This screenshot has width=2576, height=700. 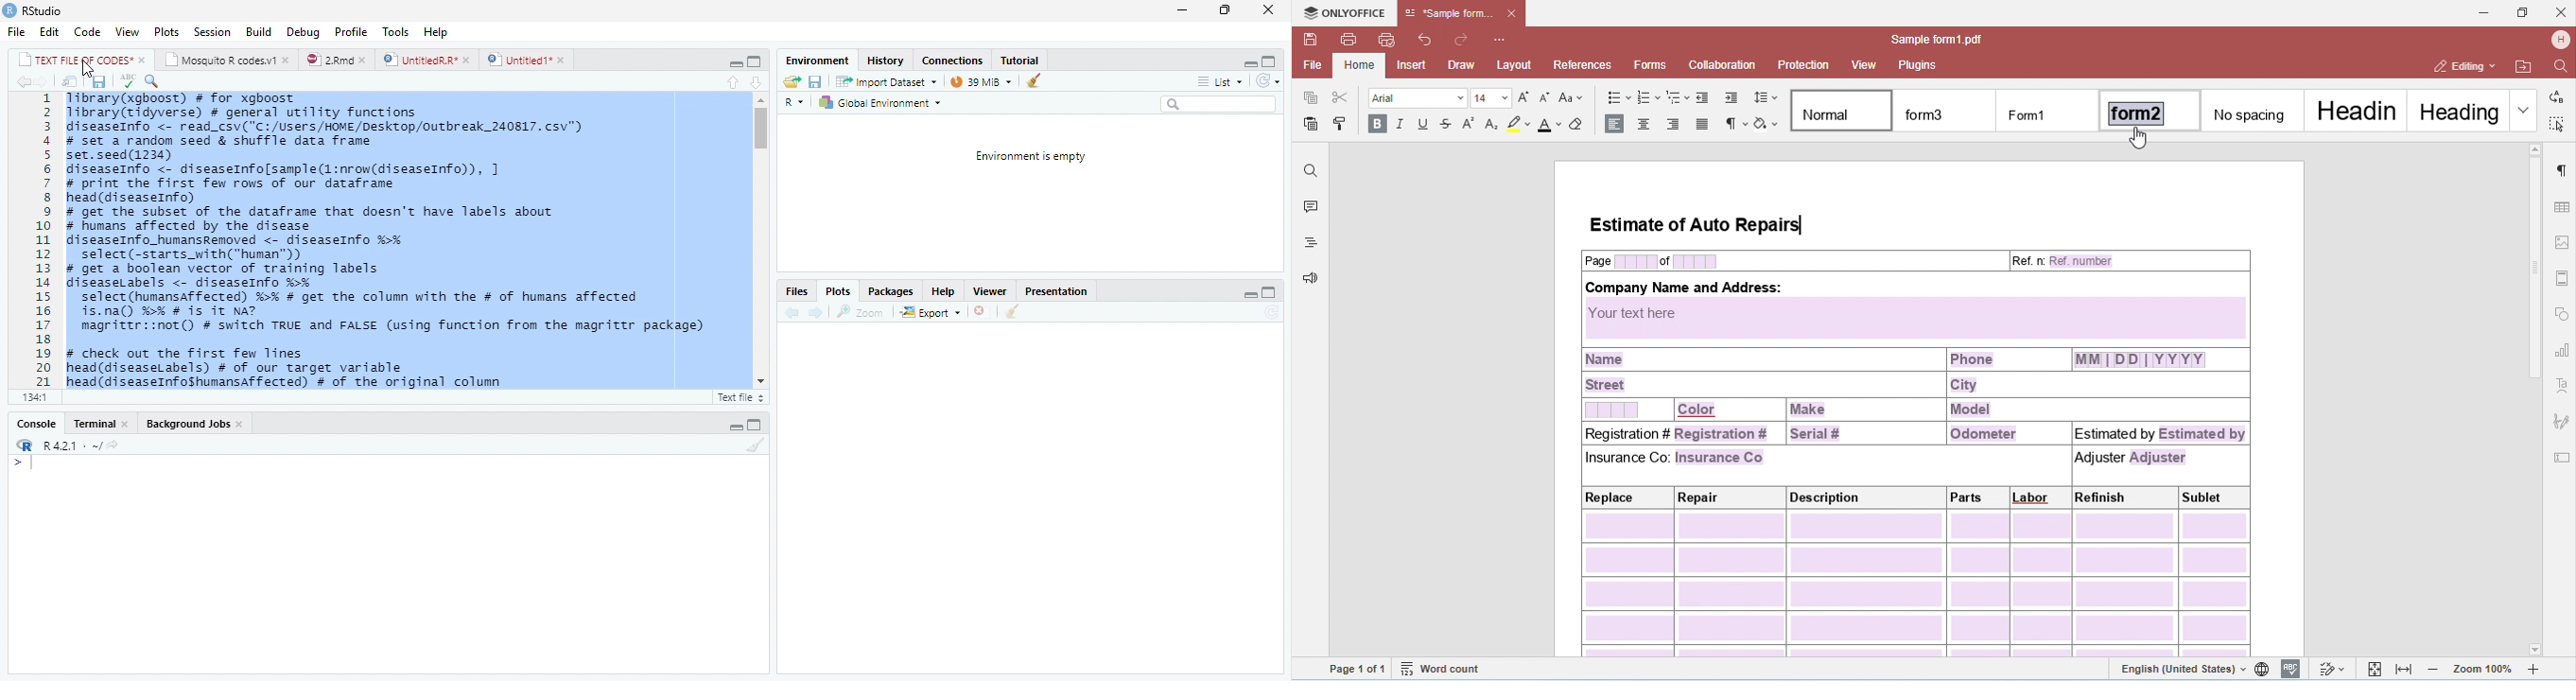 I want to click on Plots, so click(x=837, y=291).